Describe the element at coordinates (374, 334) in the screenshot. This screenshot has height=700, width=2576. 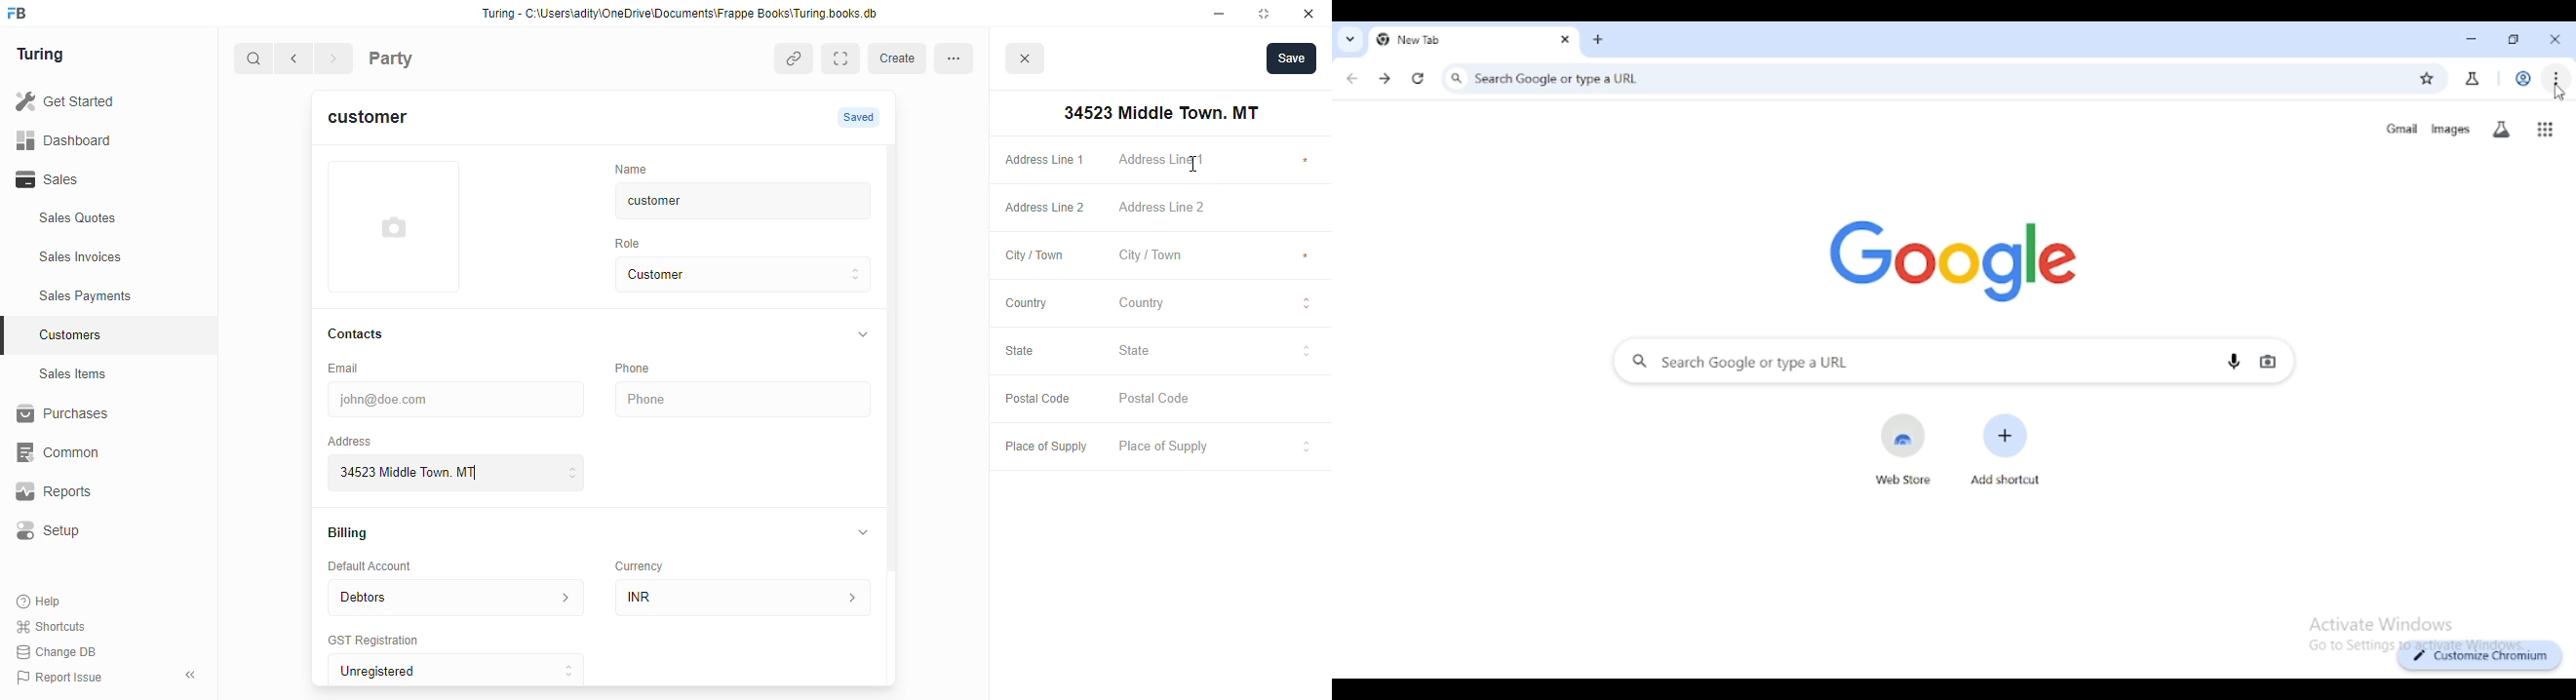
I see `Contacts` at that location.